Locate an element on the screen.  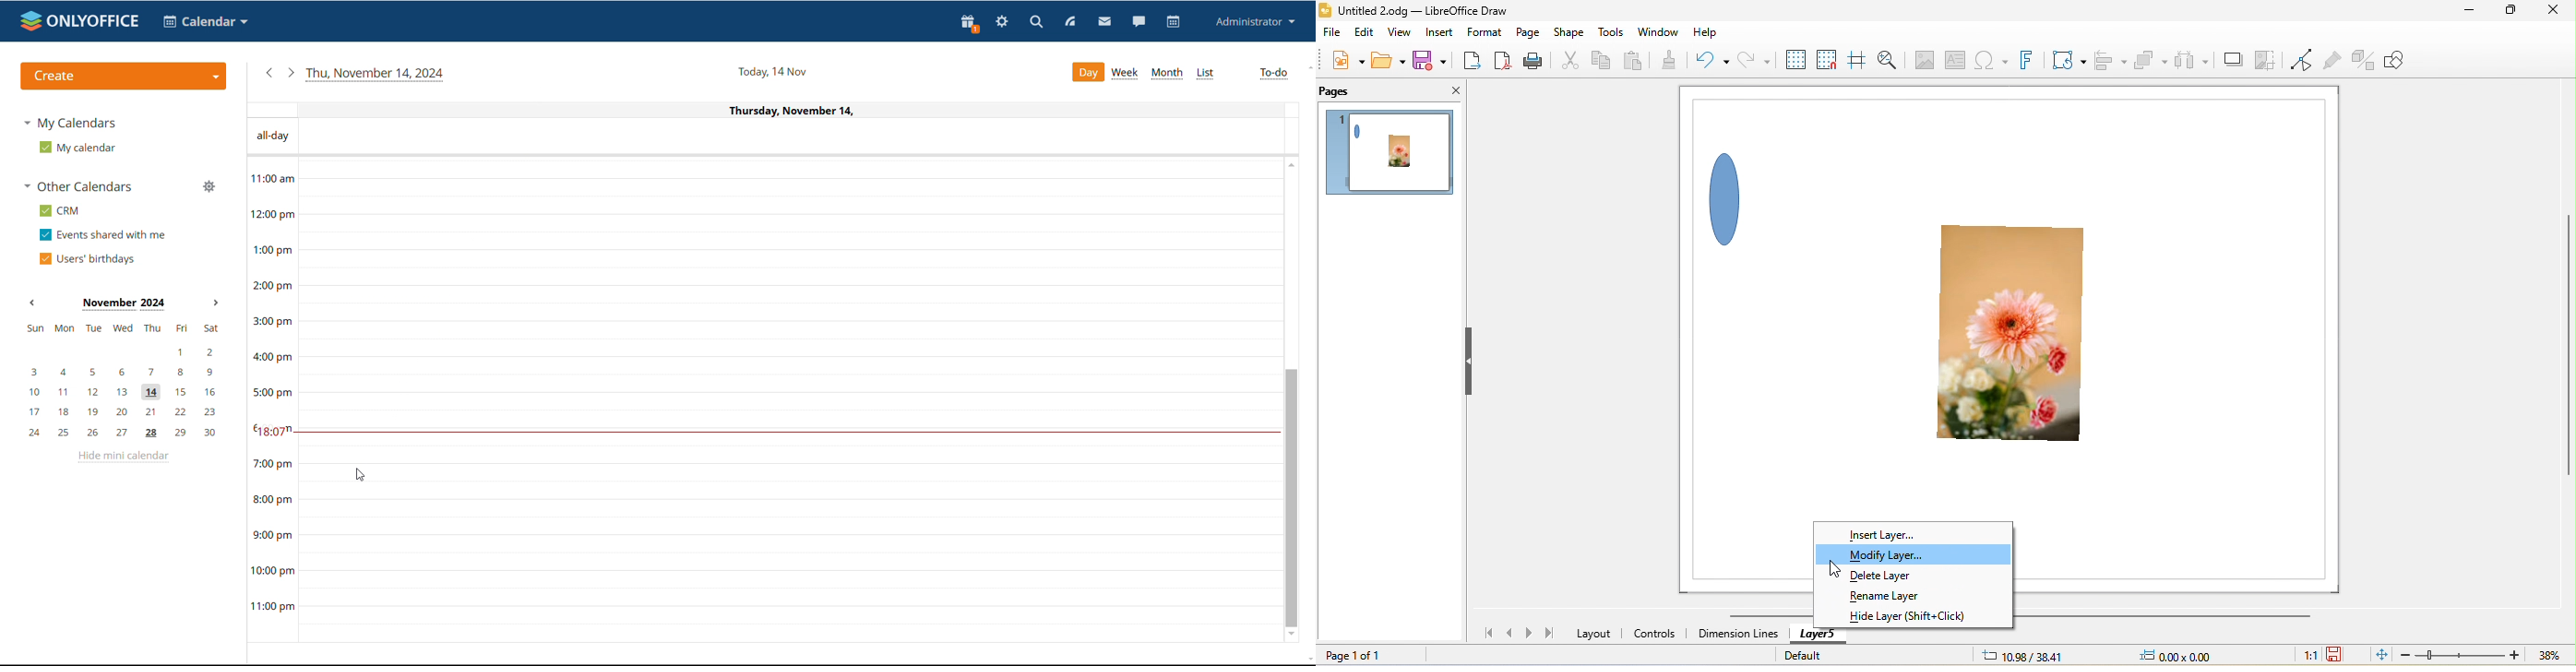
events shared with me is located at coordinates (101, 236).